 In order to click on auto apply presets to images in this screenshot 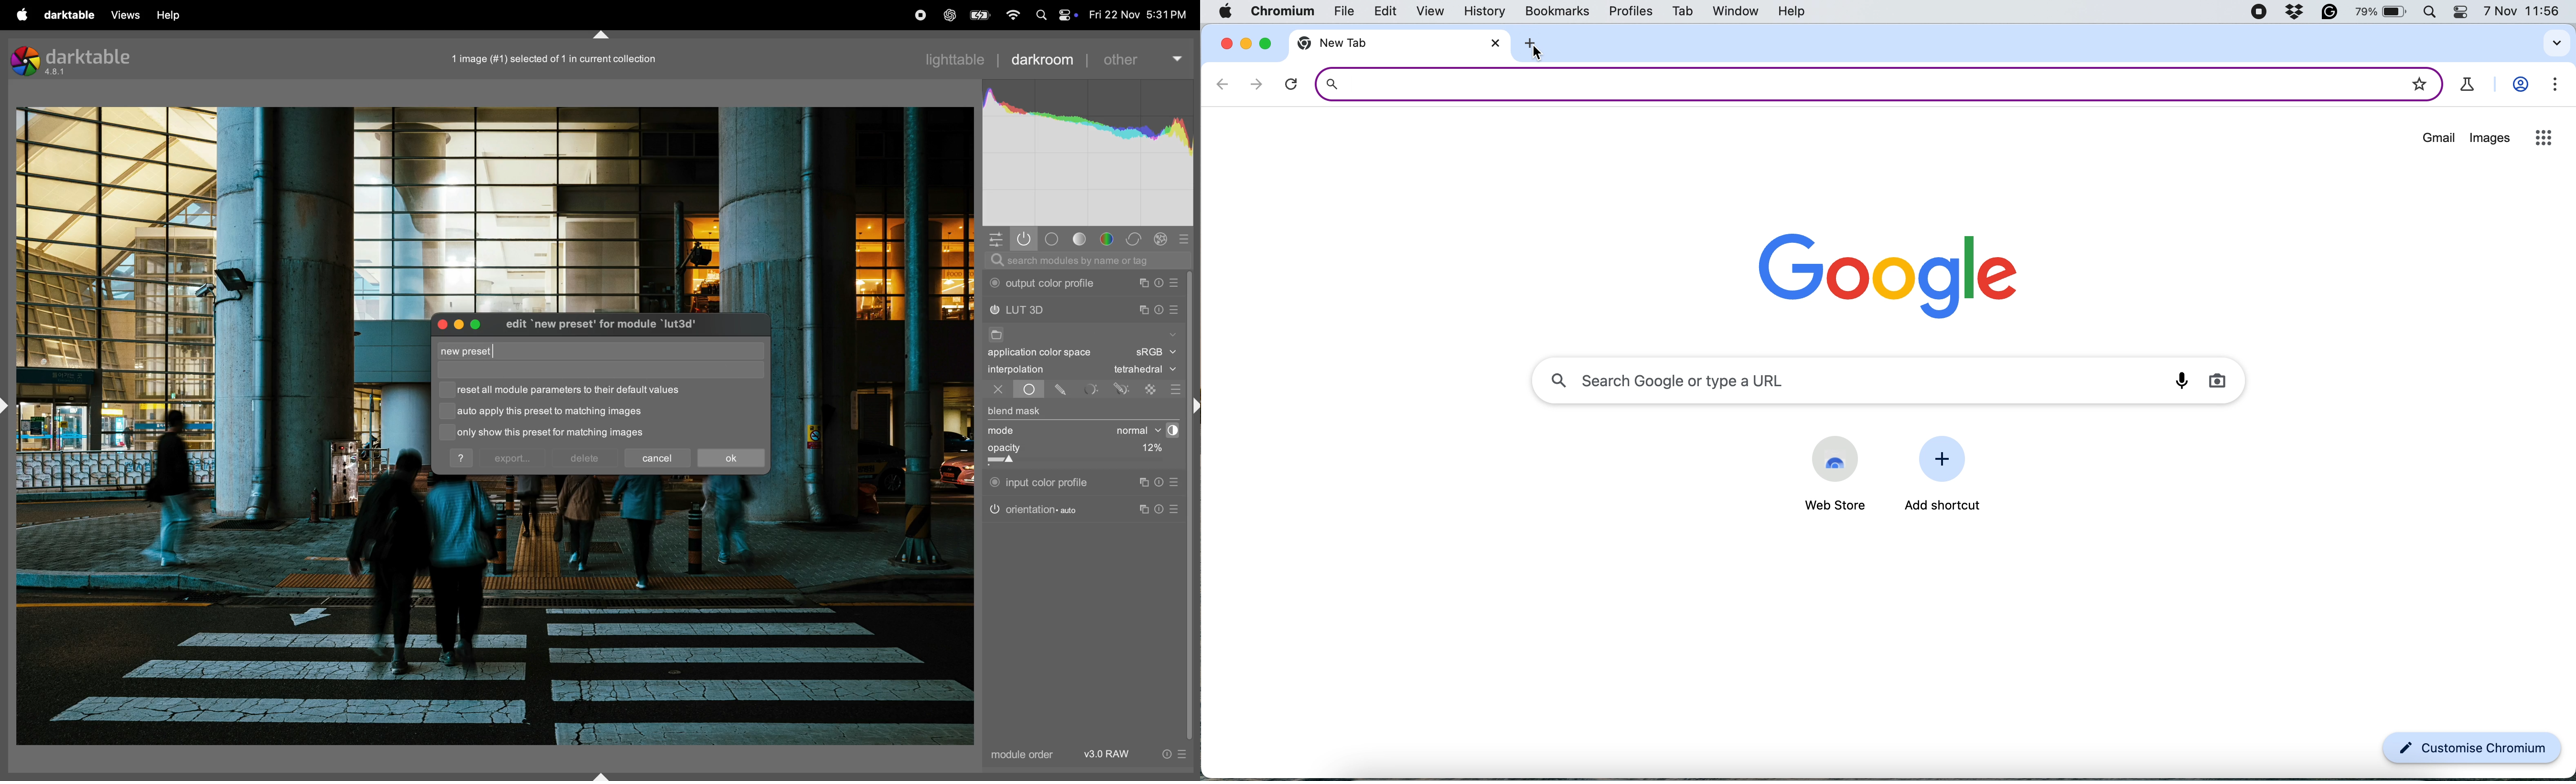, I will do `click(550, 412)`.